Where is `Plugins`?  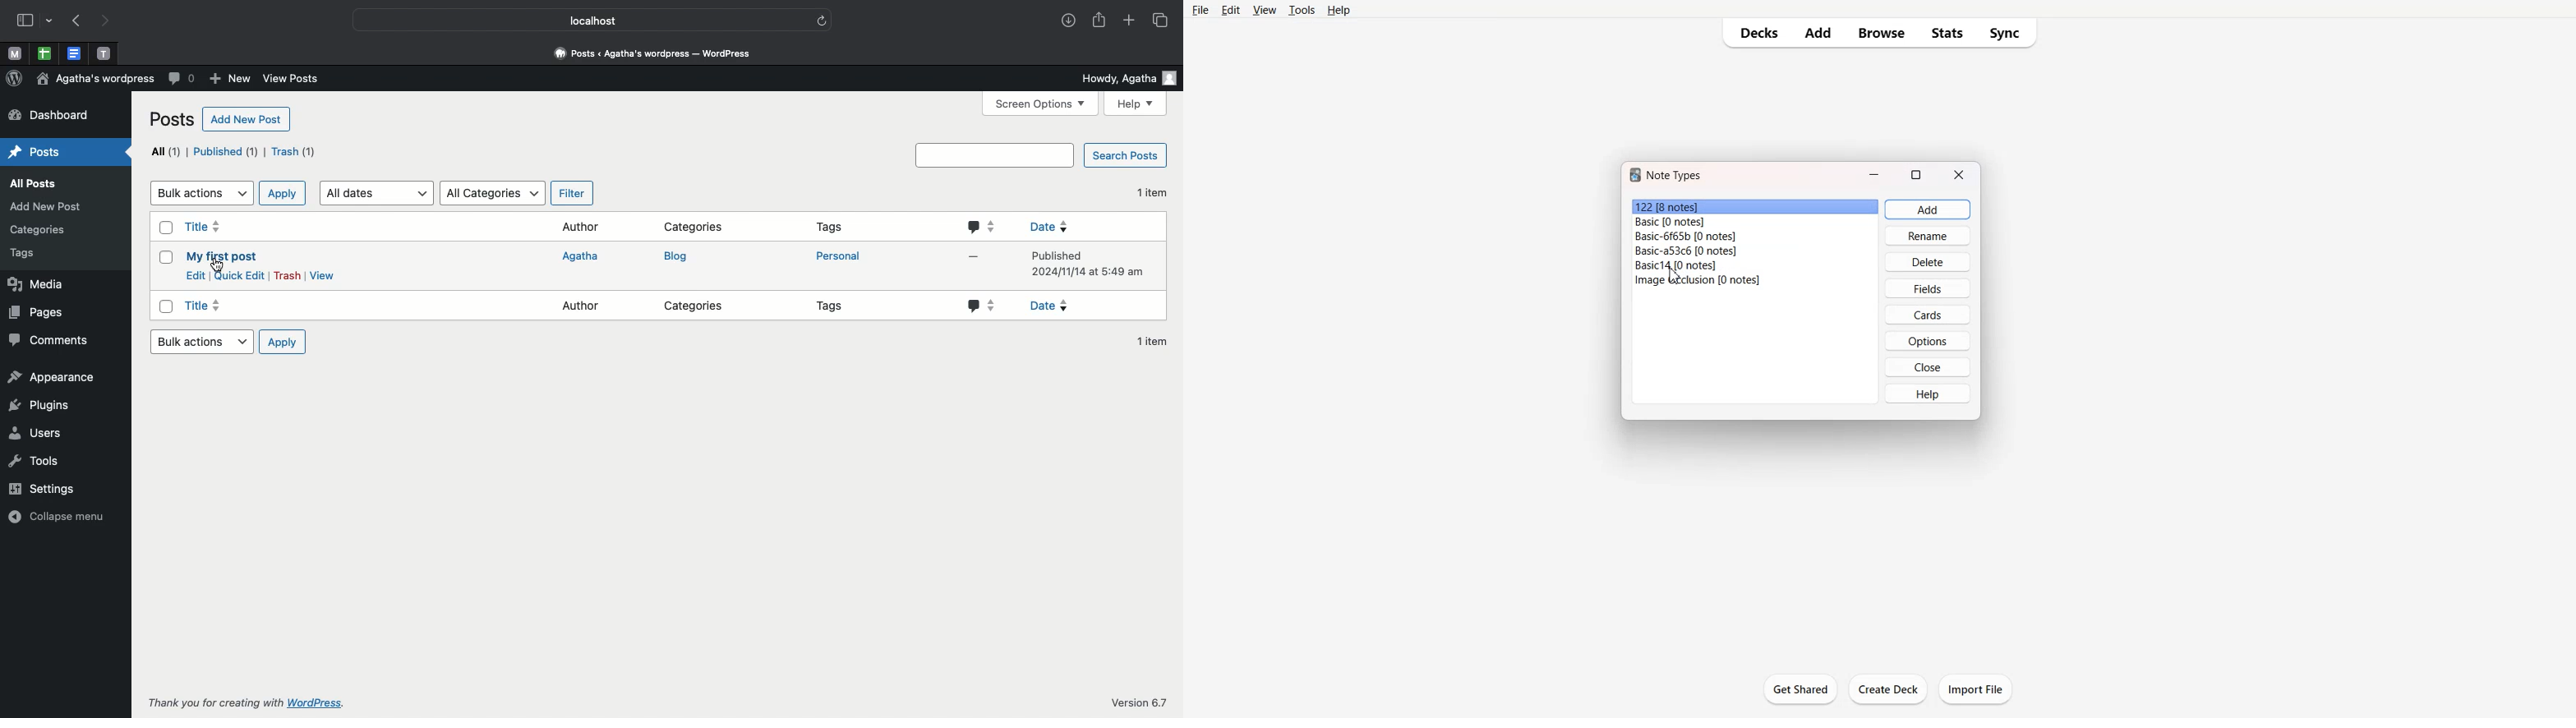
Plugins is located at coordinates (39, 406).